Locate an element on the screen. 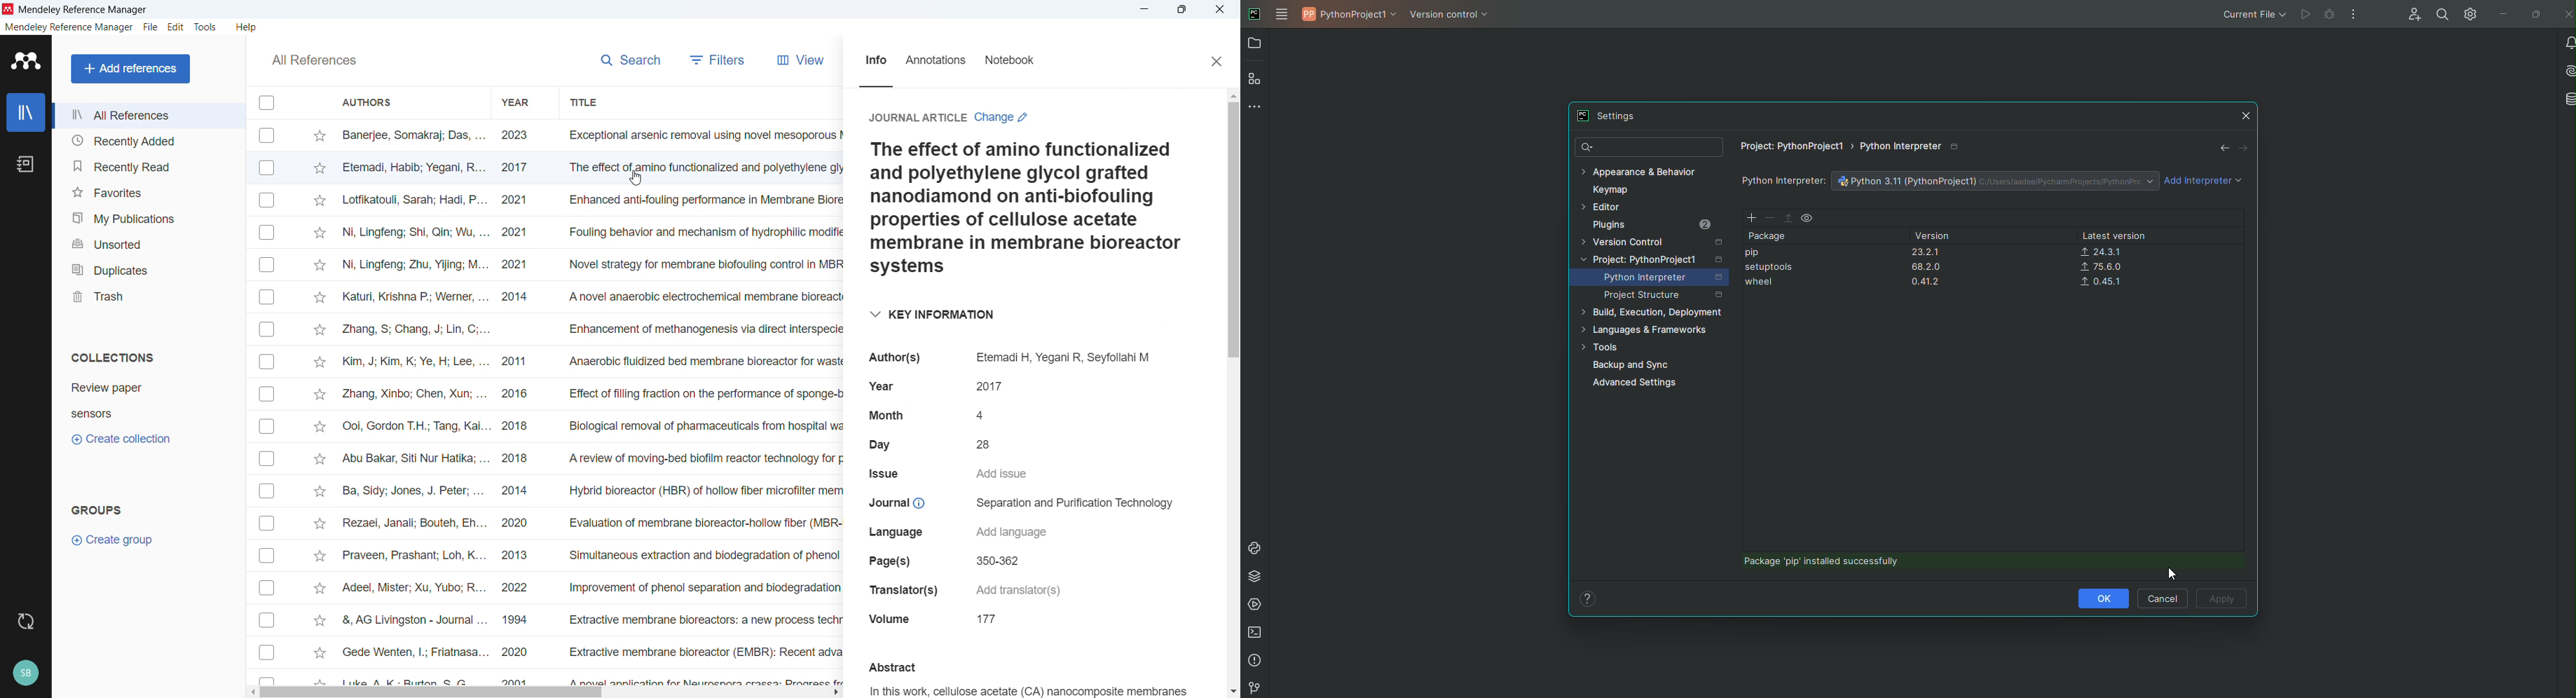 Image resolution: width=2576 pixels, height=700 pixels. Latest version is located at coordinates (2113, 236).